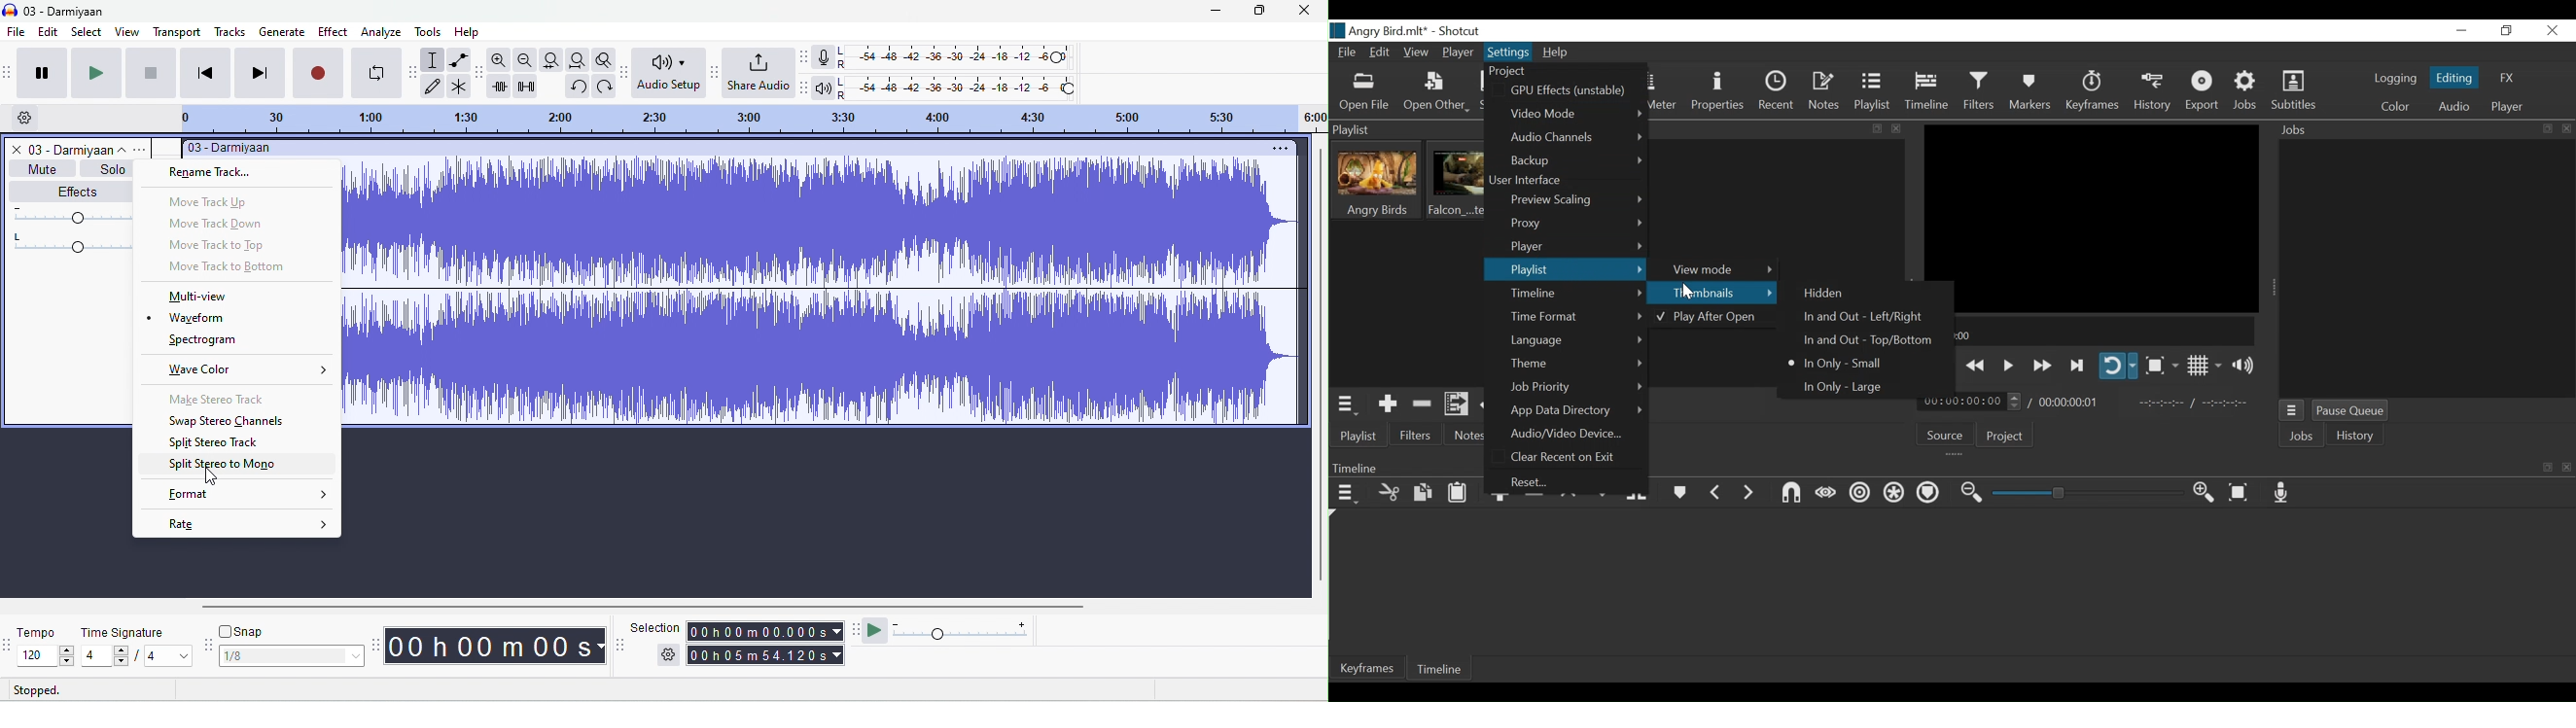 This screenshot has height=728, width=2576. Describe the element at coordinates (1576, 387) in the screenshot. I see `Job Priority` at that location.